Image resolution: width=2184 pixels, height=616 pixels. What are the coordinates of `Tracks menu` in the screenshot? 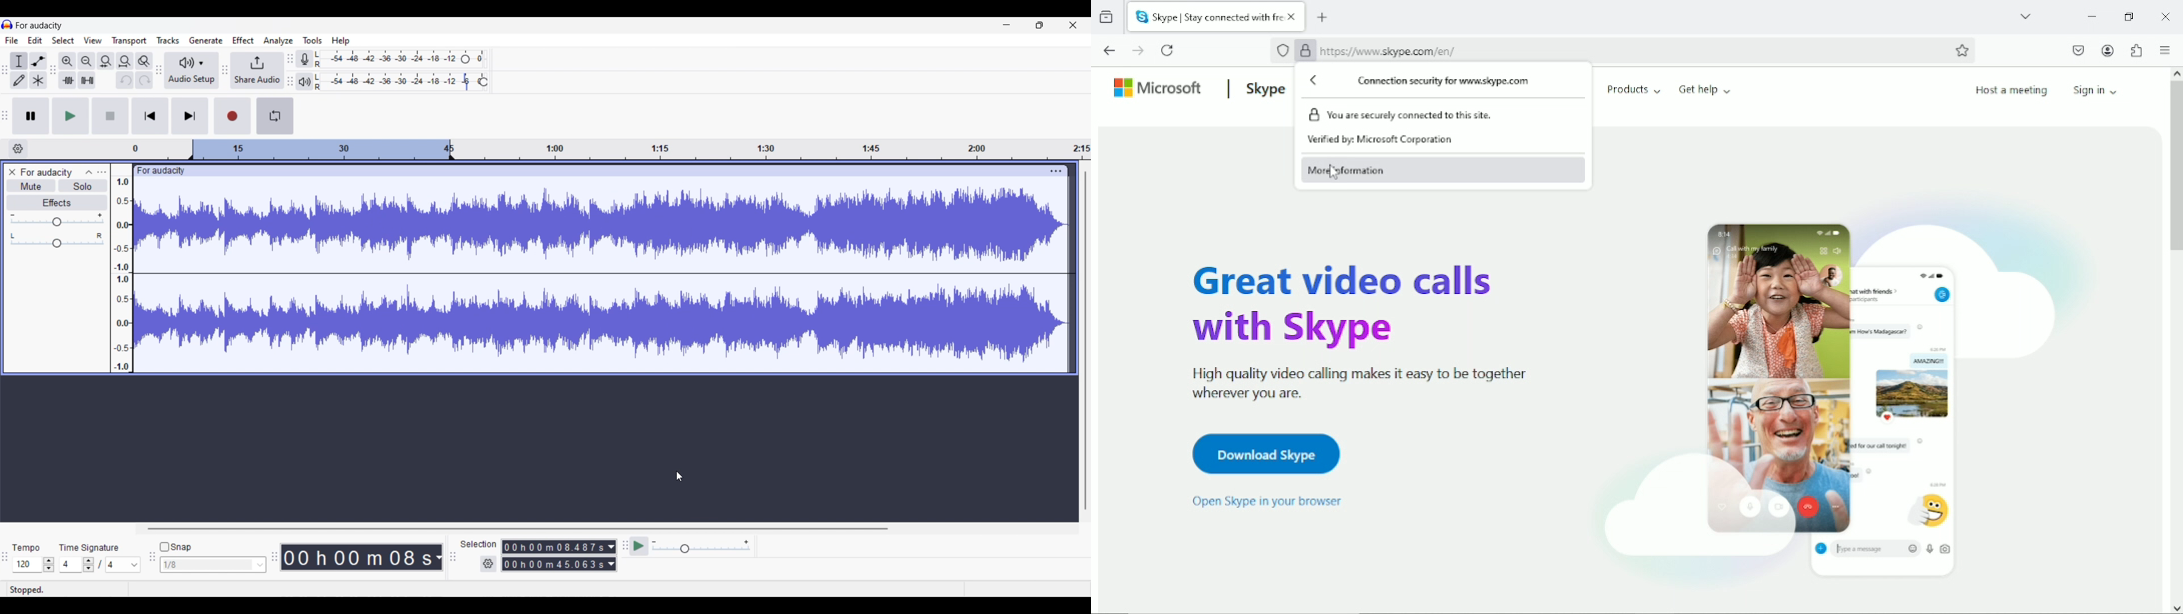 It's located at (168, 40).